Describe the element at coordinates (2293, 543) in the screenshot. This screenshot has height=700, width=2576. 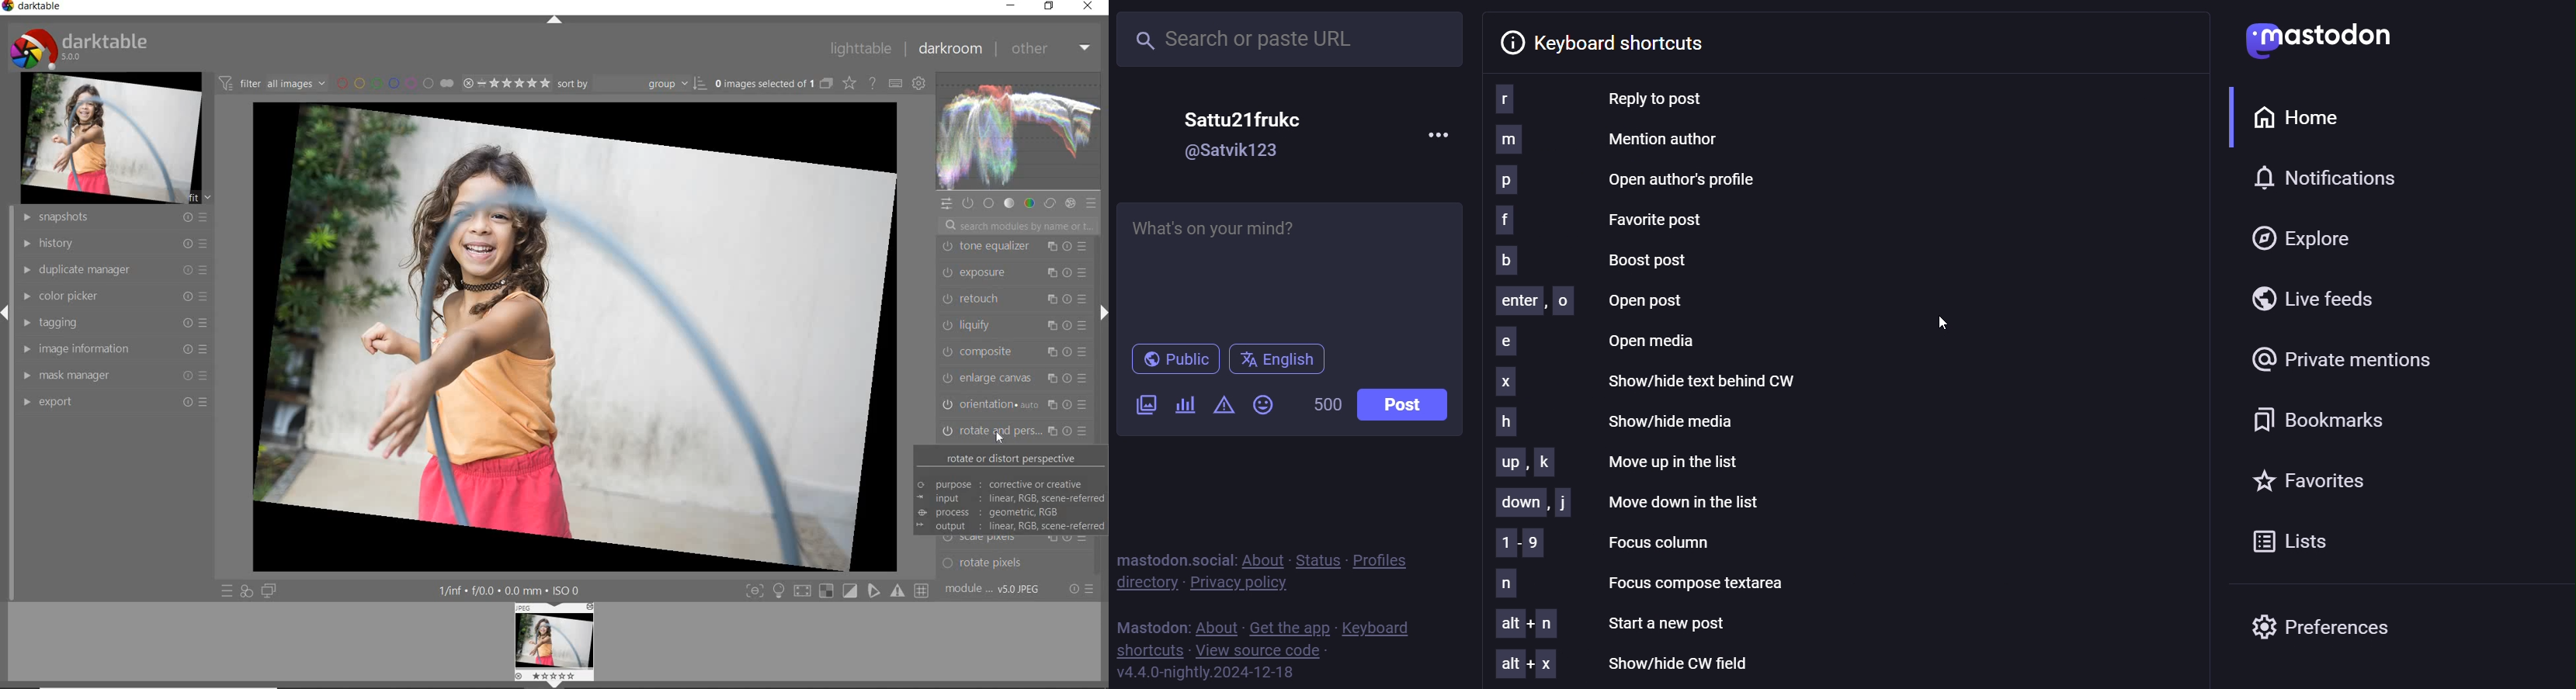
I see `lists` at that location.